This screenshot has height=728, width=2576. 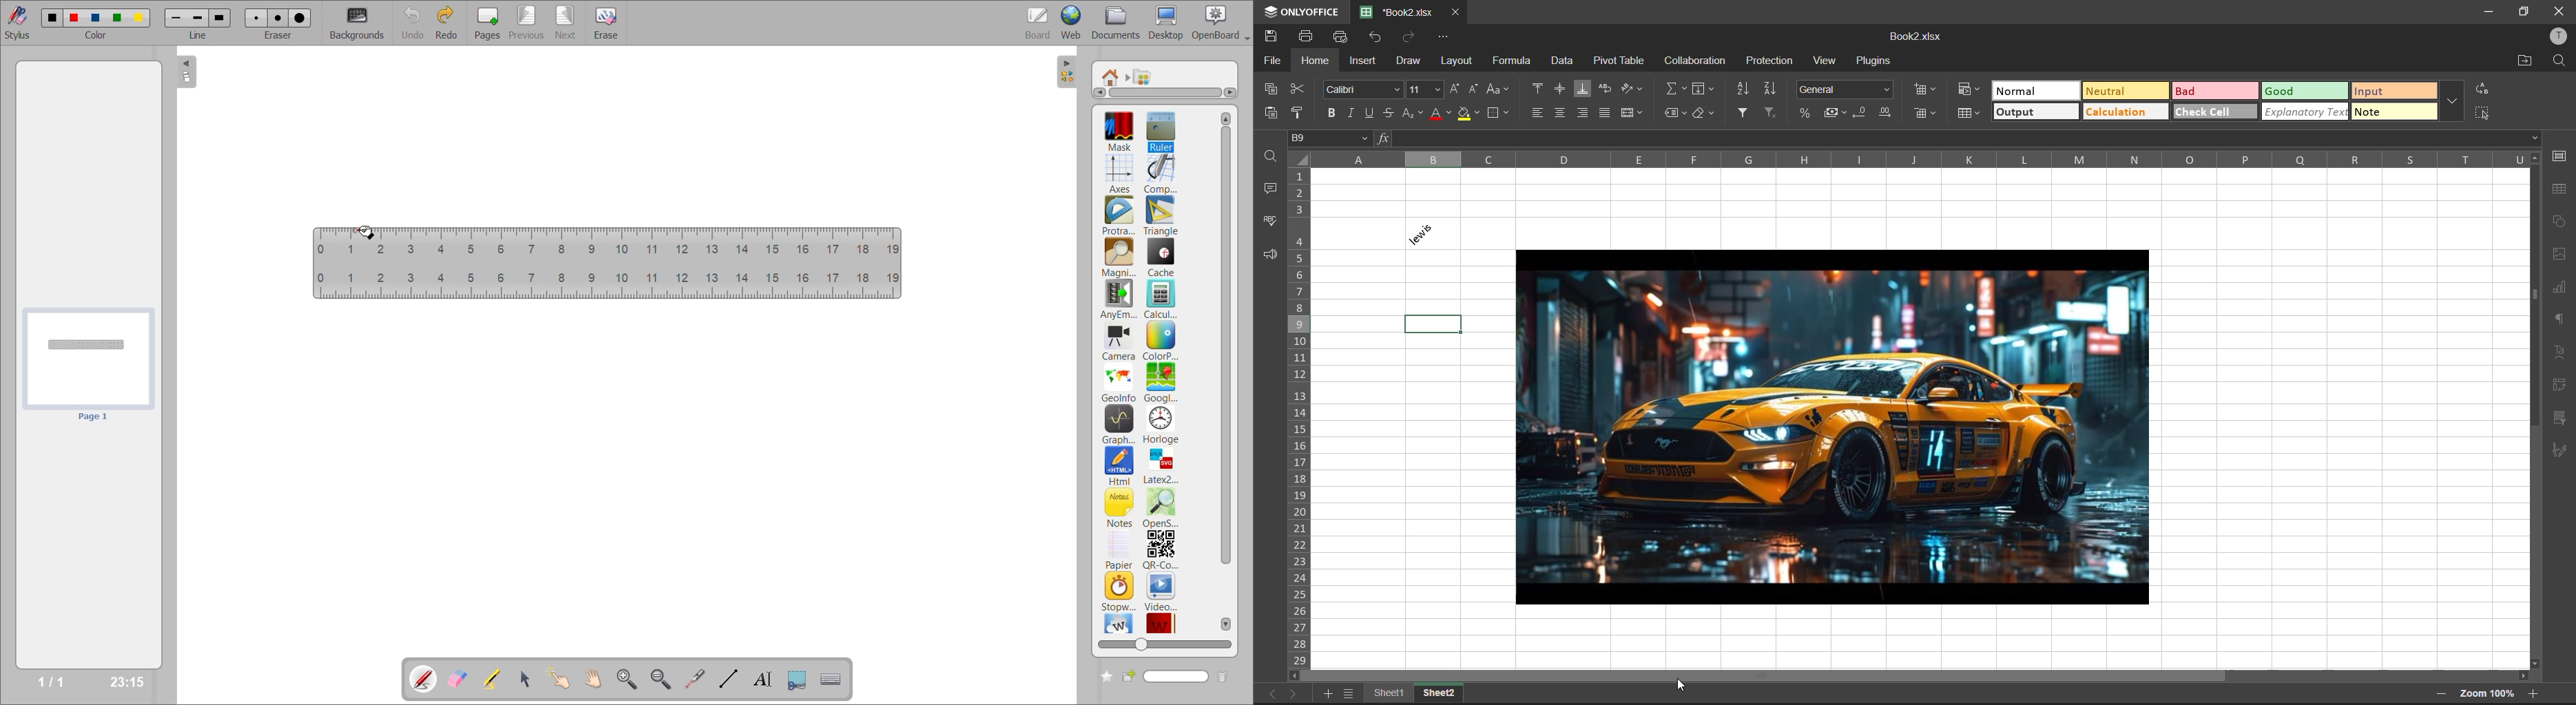 What do you see at coordinates (1119, 425) in the screenshot?
I see `graphme` at bounding box center [1119, 425].